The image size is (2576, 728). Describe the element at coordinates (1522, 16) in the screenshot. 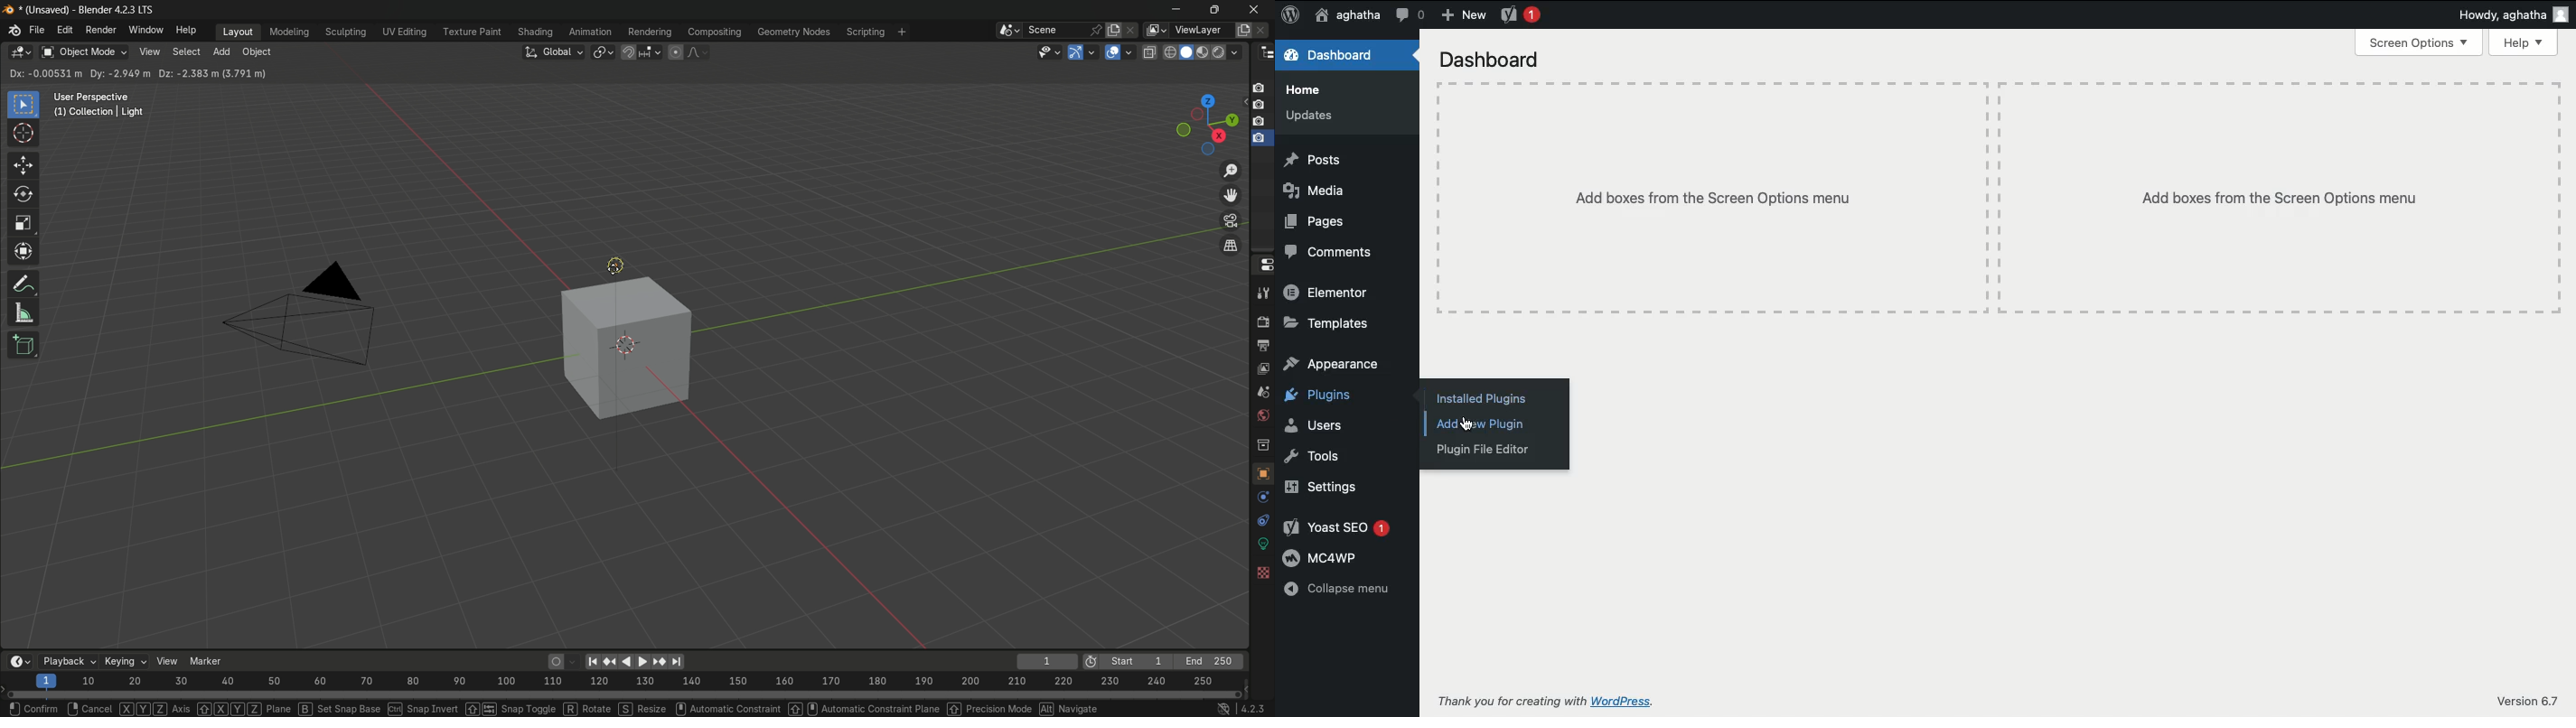

I see `Yoast` at that location.